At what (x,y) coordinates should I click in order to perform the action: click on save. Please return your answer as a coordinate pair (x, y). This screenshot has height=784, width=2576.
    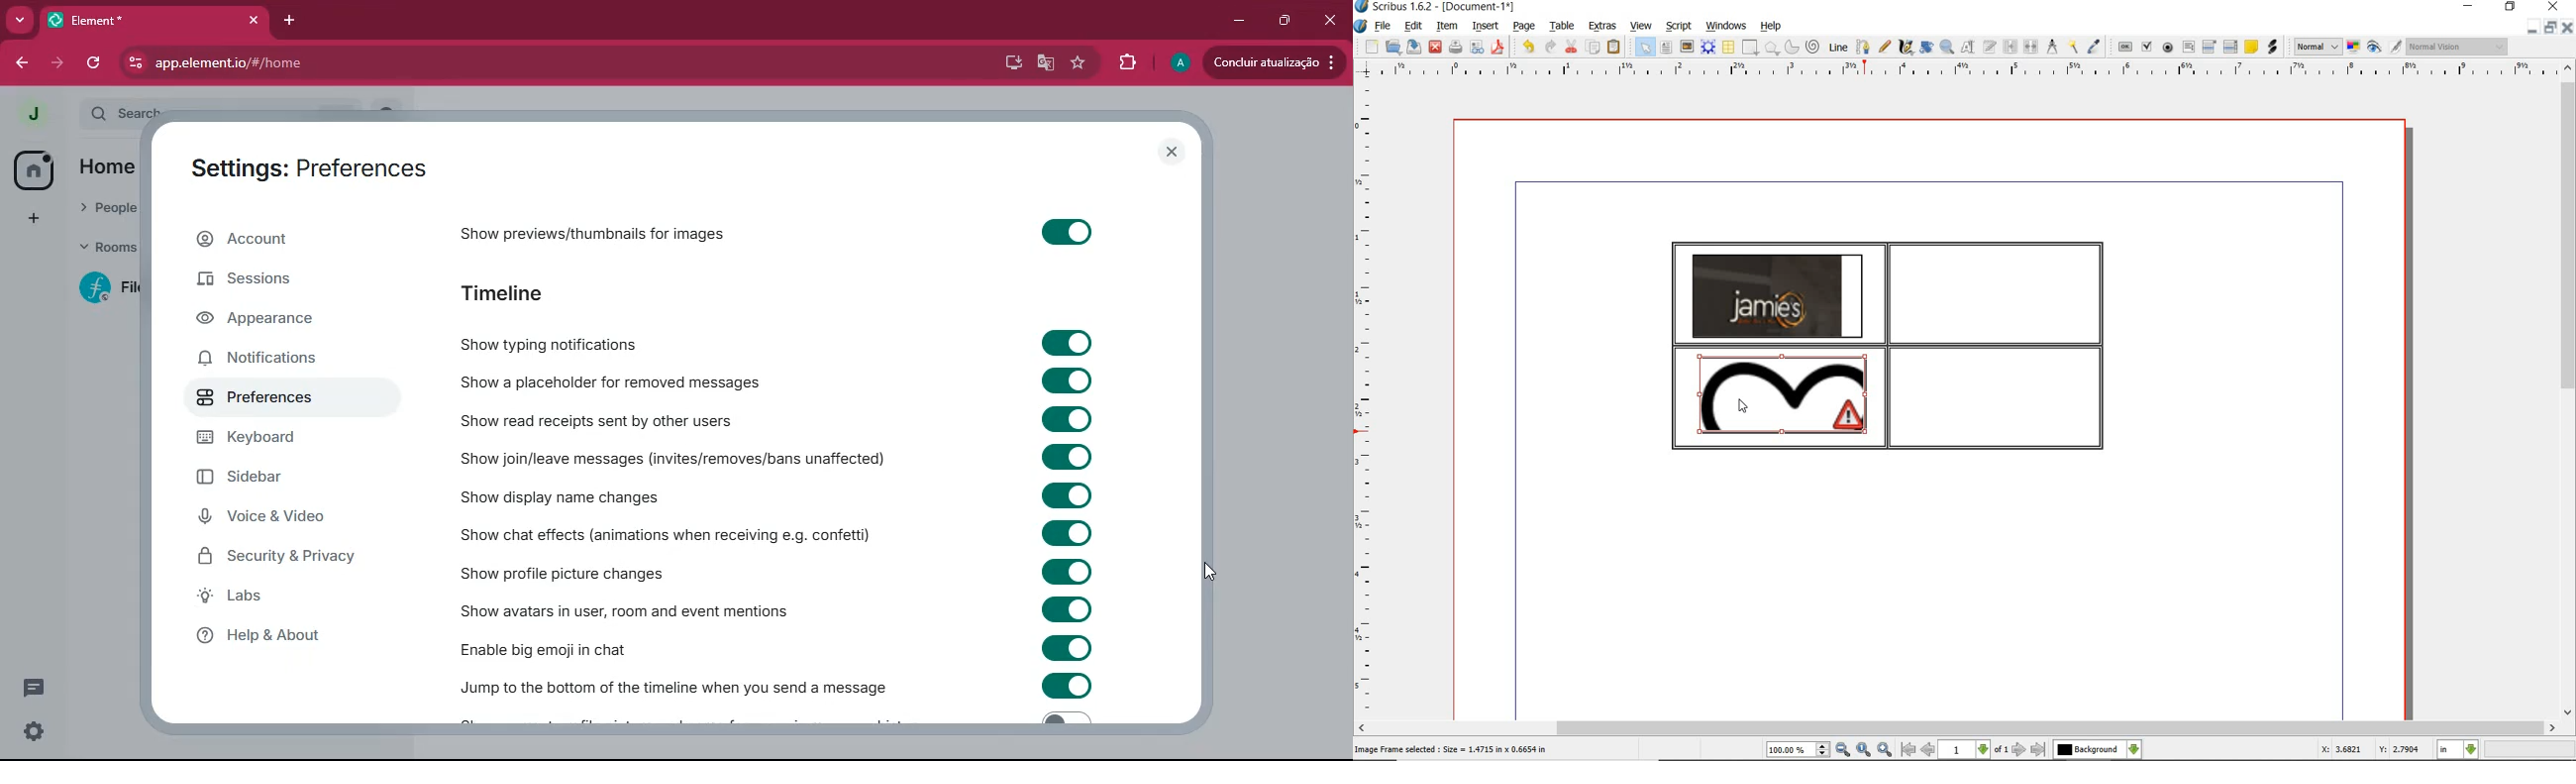
    Looking at the image, I should click on (1415, 46).